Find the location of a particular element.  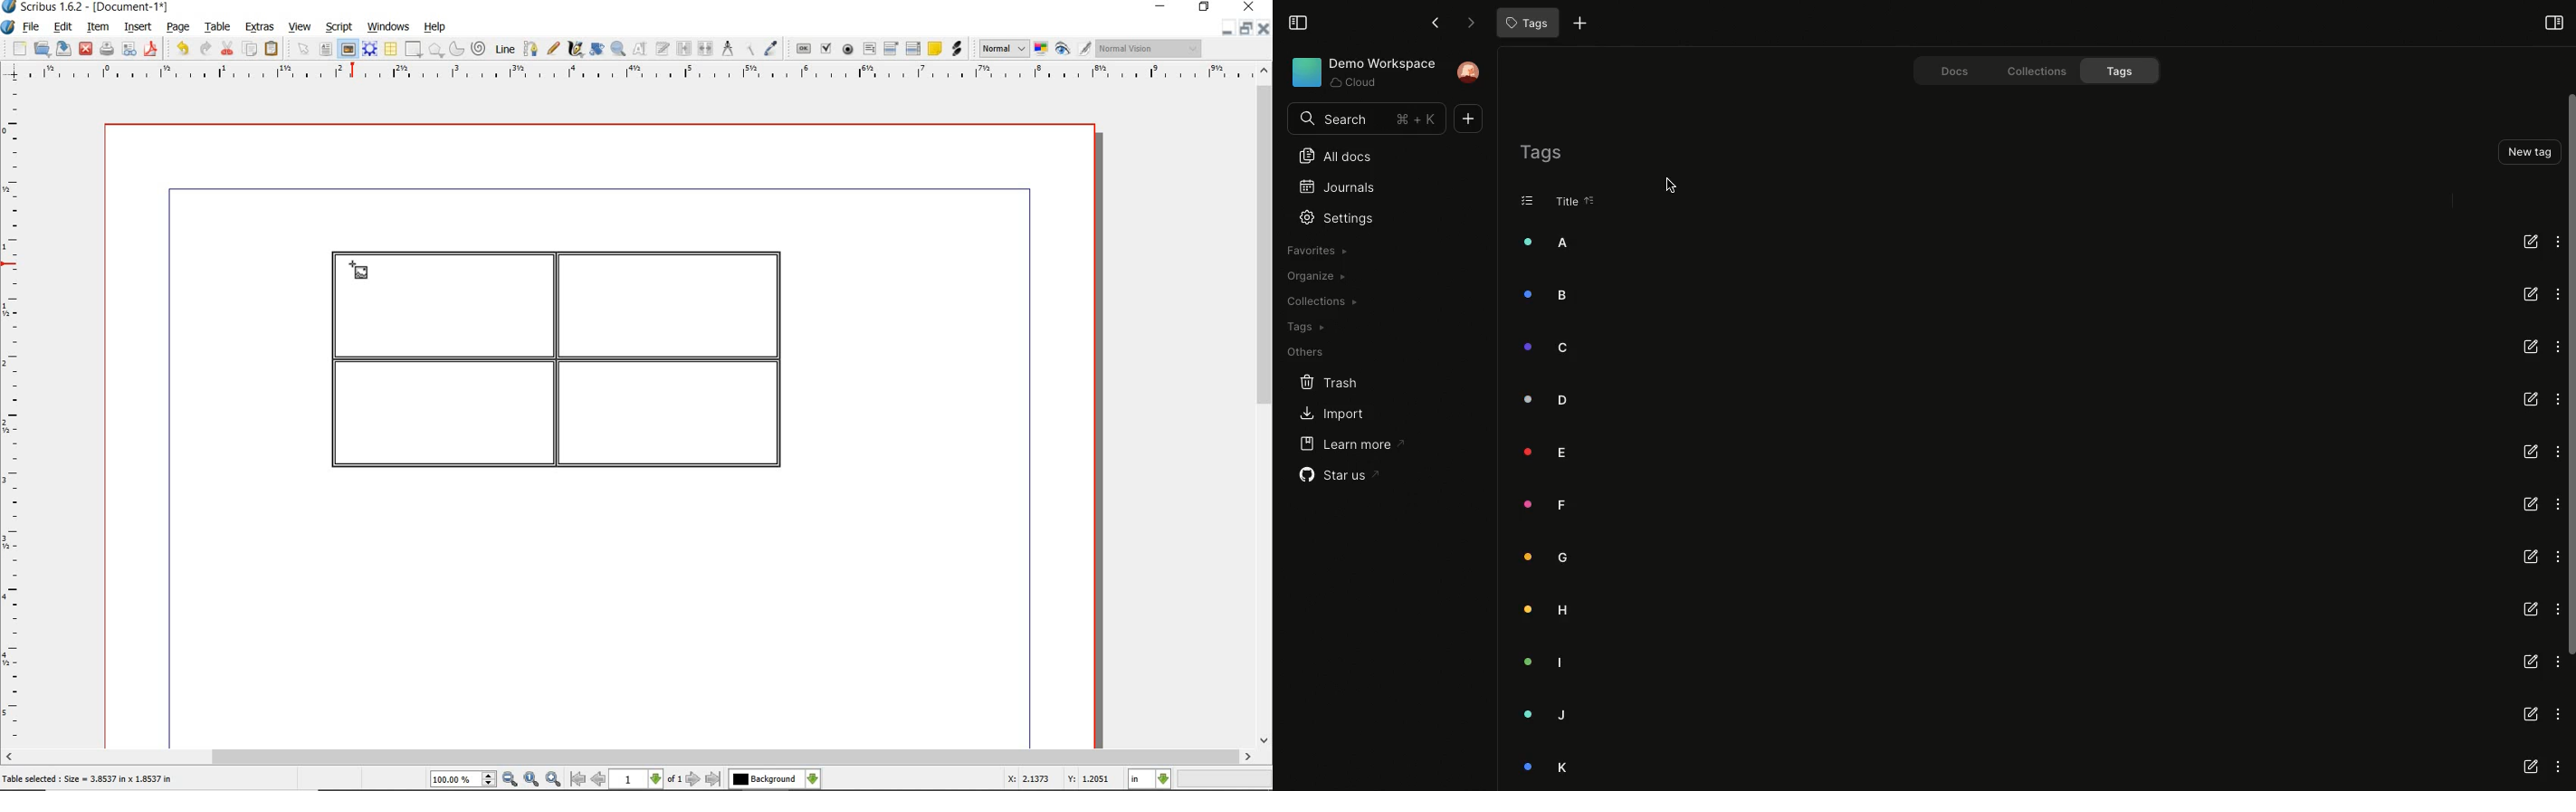

zoom in is located at coordinates (554, 780).